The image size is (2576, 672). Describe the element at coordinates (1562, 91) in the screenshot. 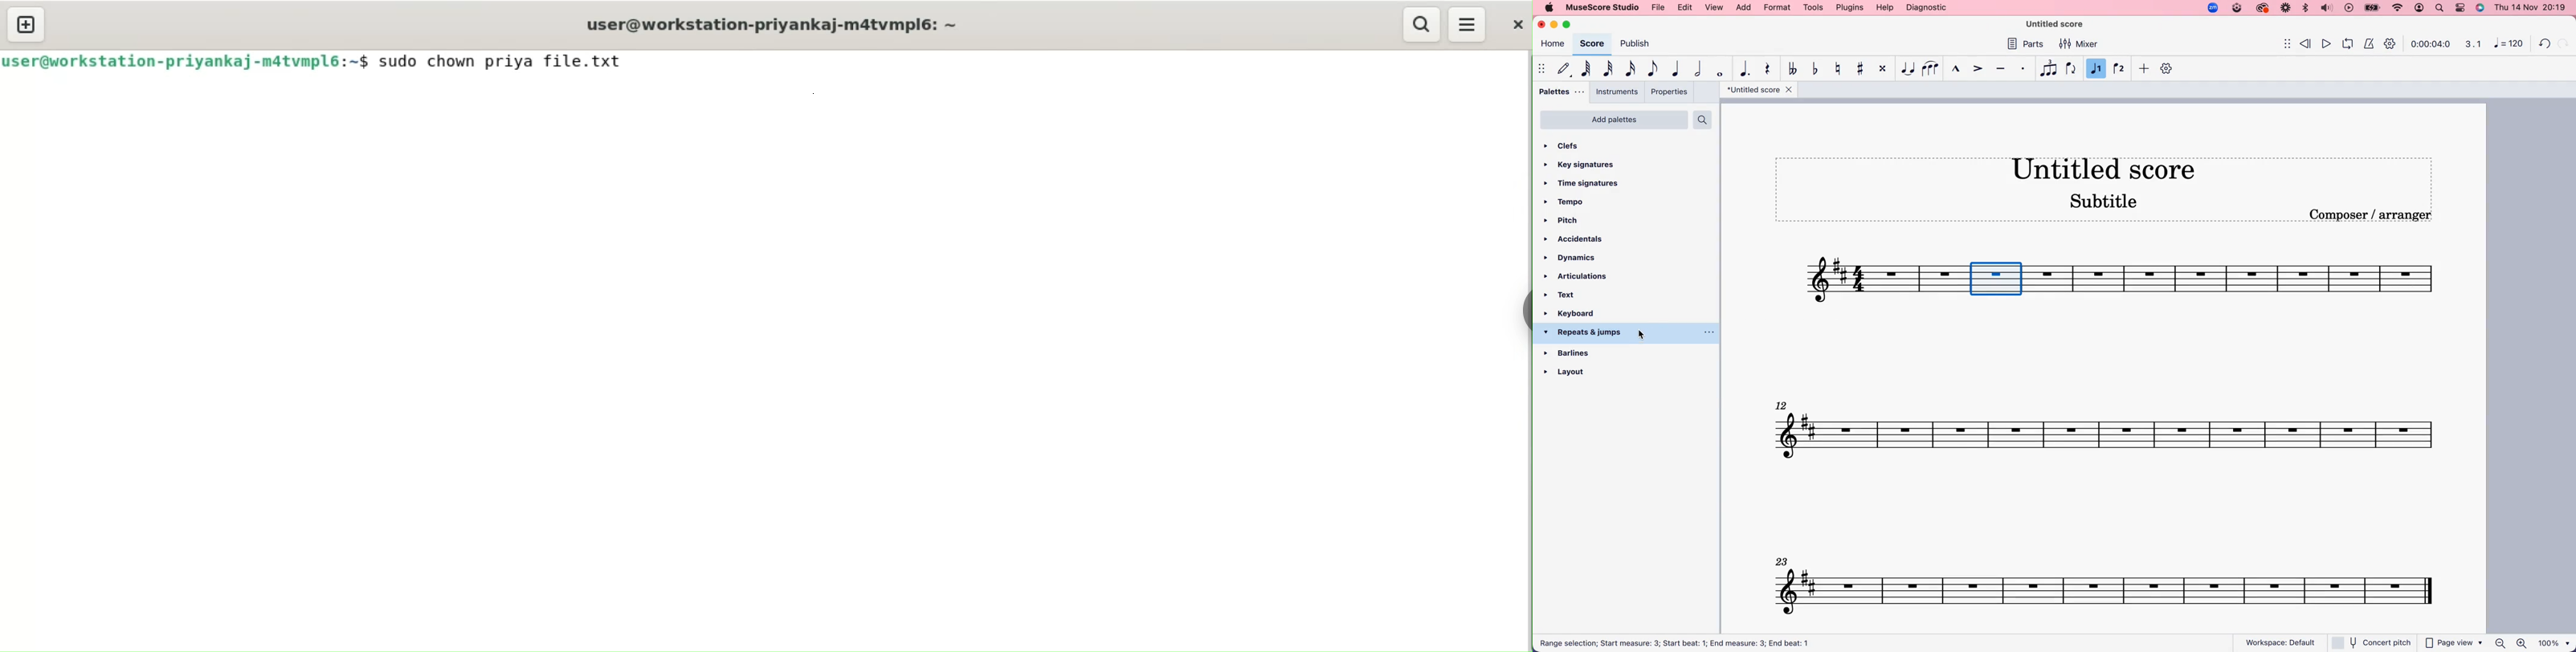

I see `pallets` at that location.